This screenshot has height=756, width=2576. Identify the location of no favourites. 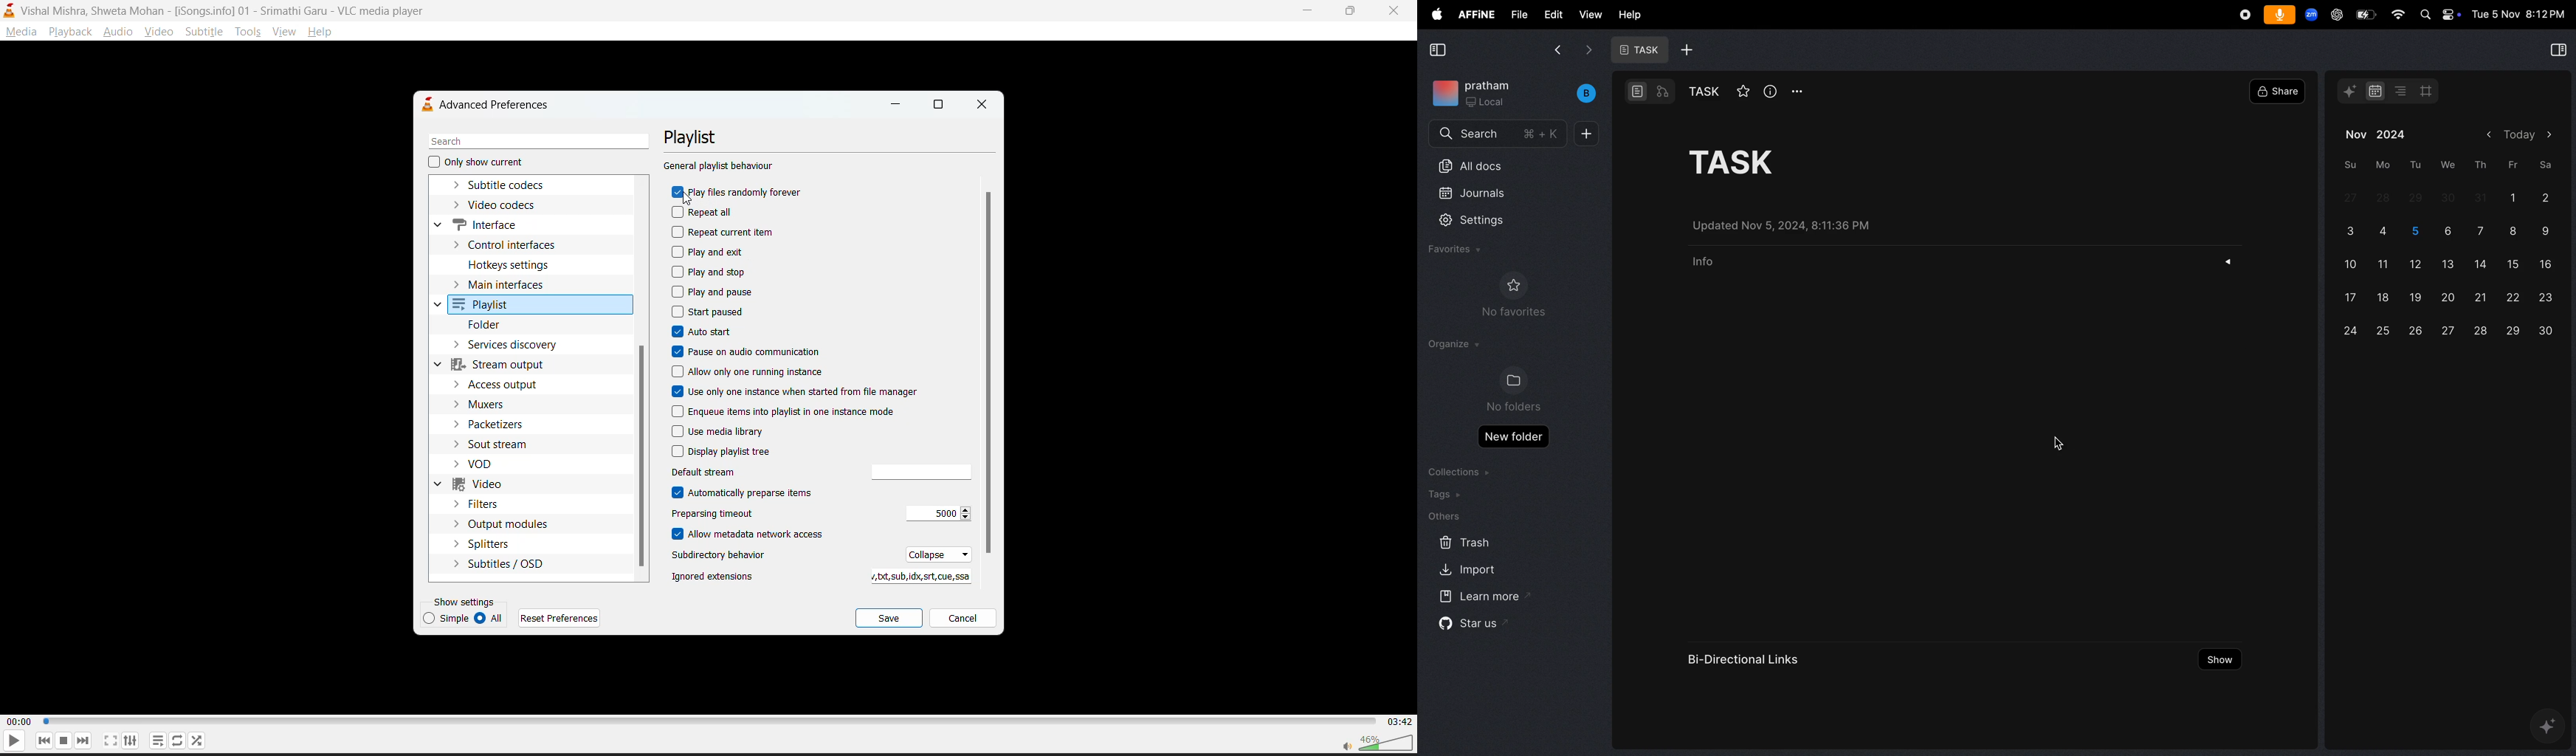
(1518, 299).